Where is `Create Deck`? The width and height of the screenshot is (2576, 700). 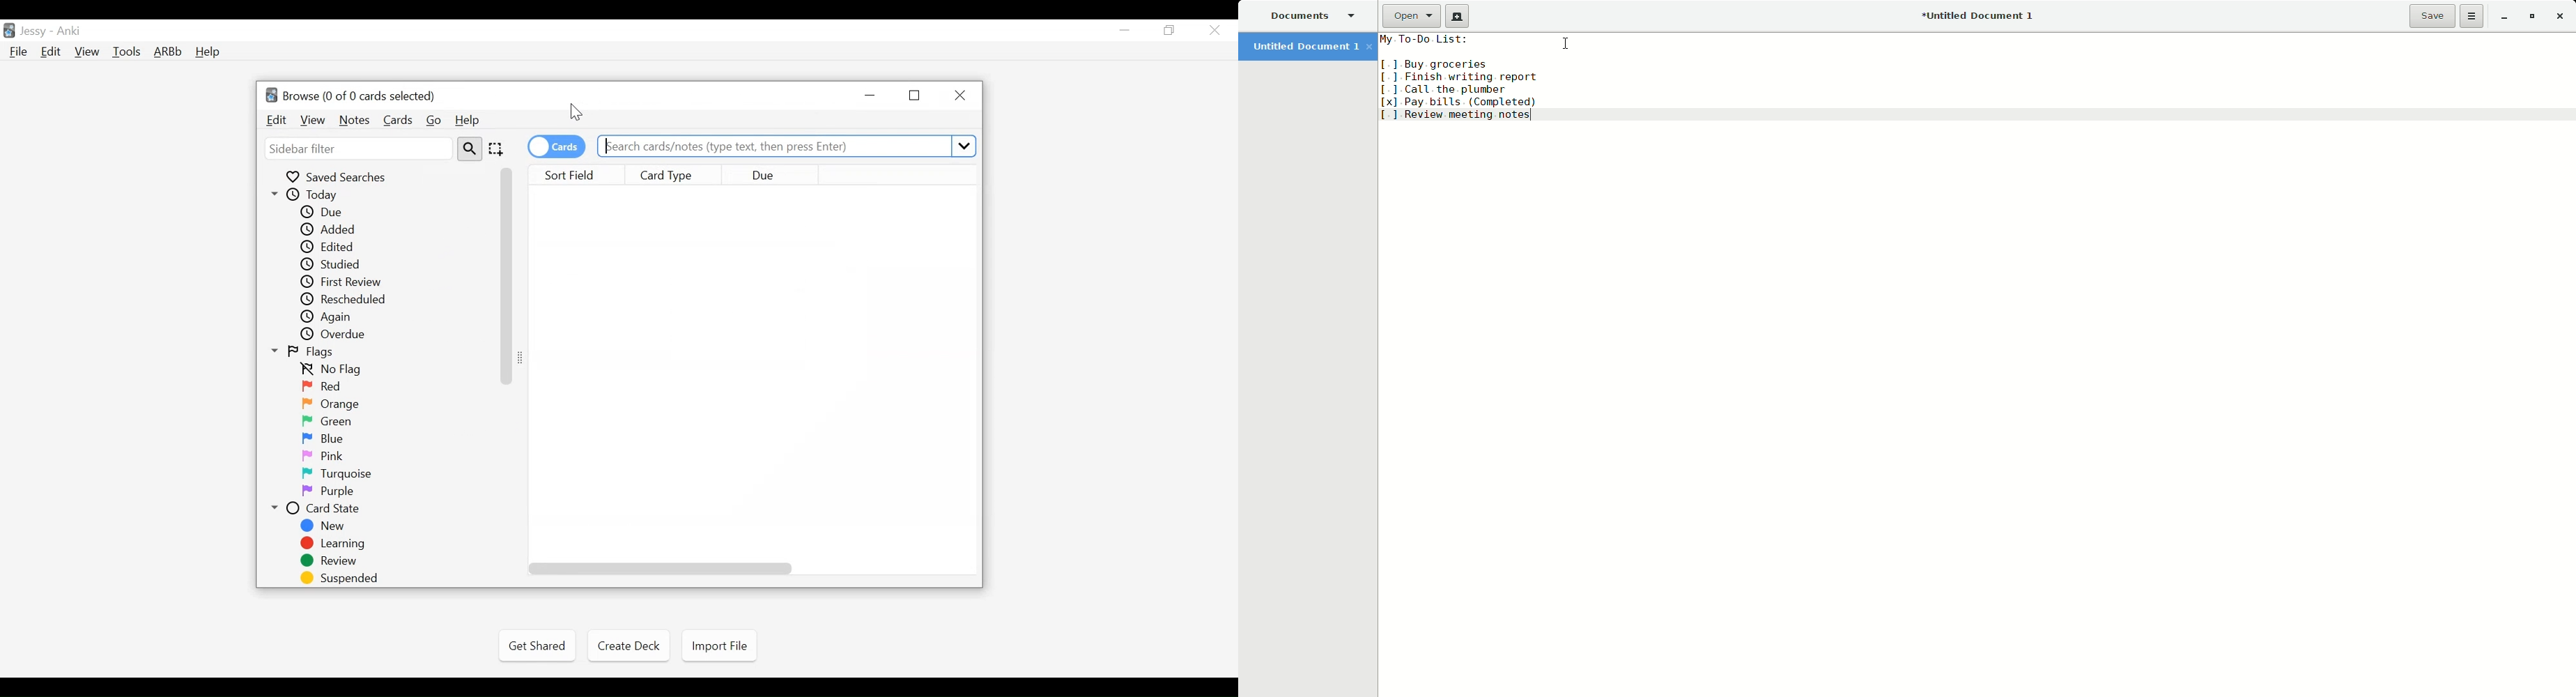 Create Deck is located at coordinates (628, 645).